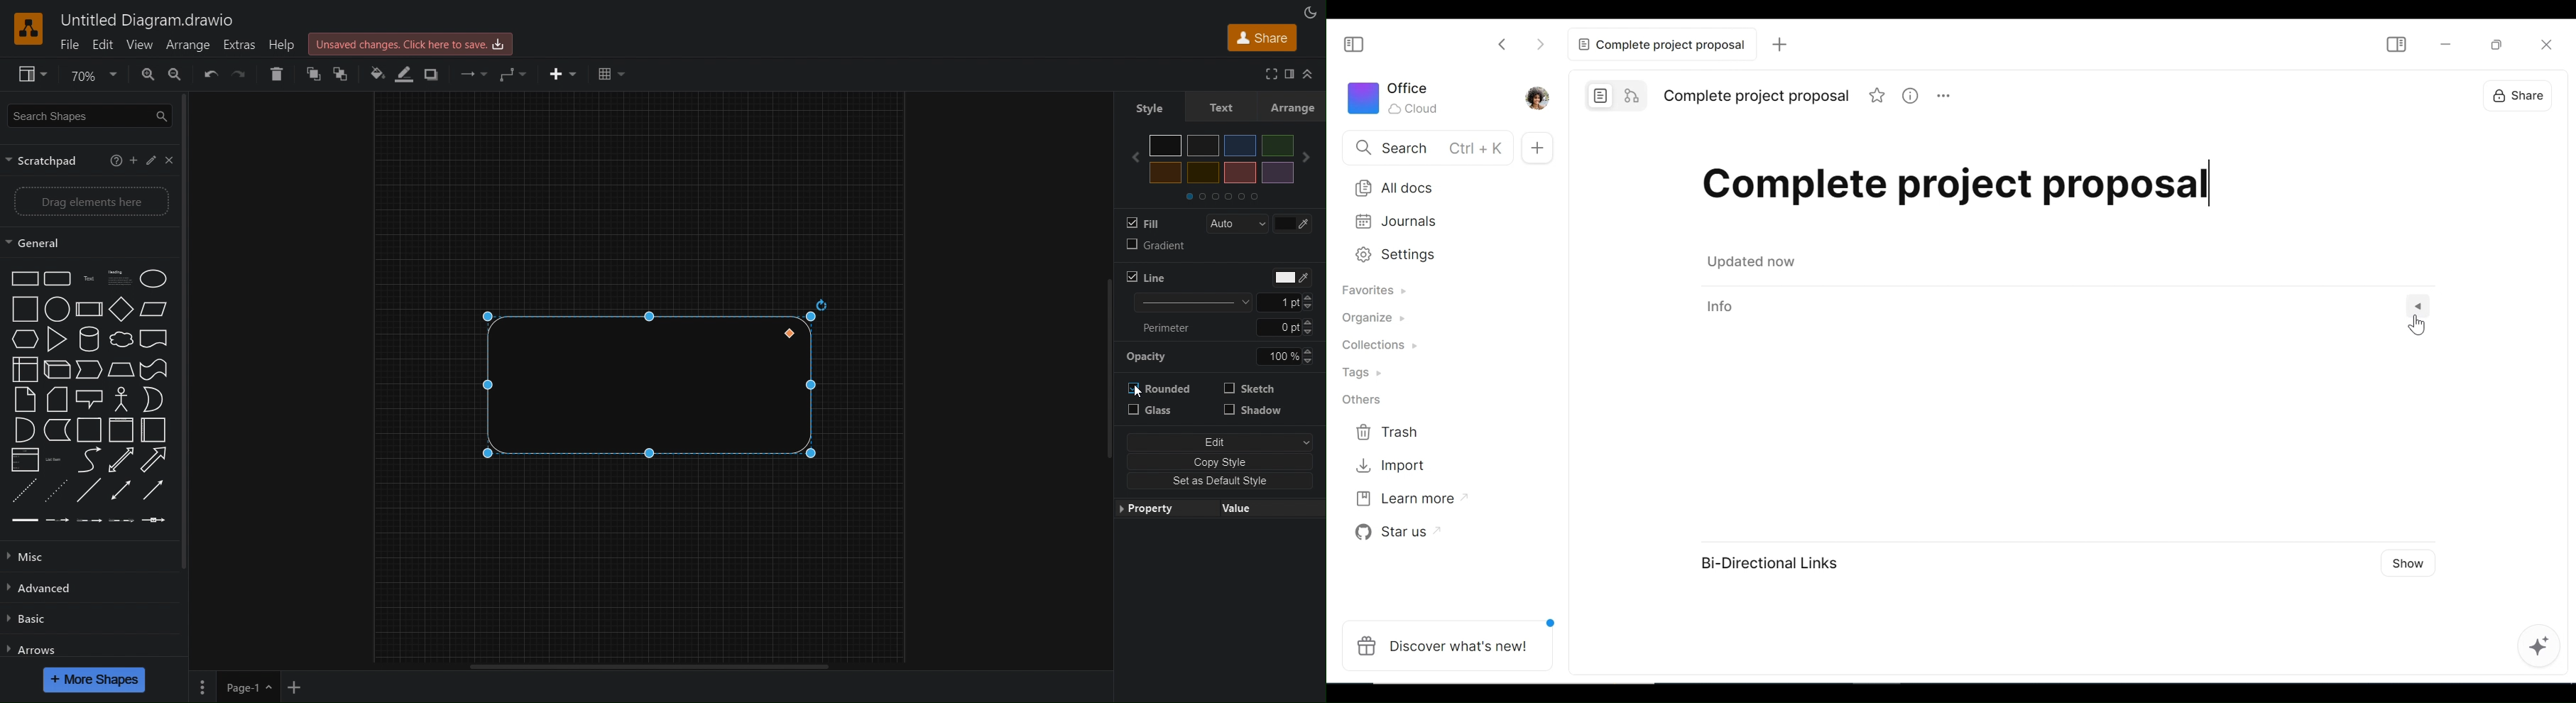  What do you see at coordinates (45, 161) in the screenshot?
I see `Scratchpad` at bounding box center [45, 161].